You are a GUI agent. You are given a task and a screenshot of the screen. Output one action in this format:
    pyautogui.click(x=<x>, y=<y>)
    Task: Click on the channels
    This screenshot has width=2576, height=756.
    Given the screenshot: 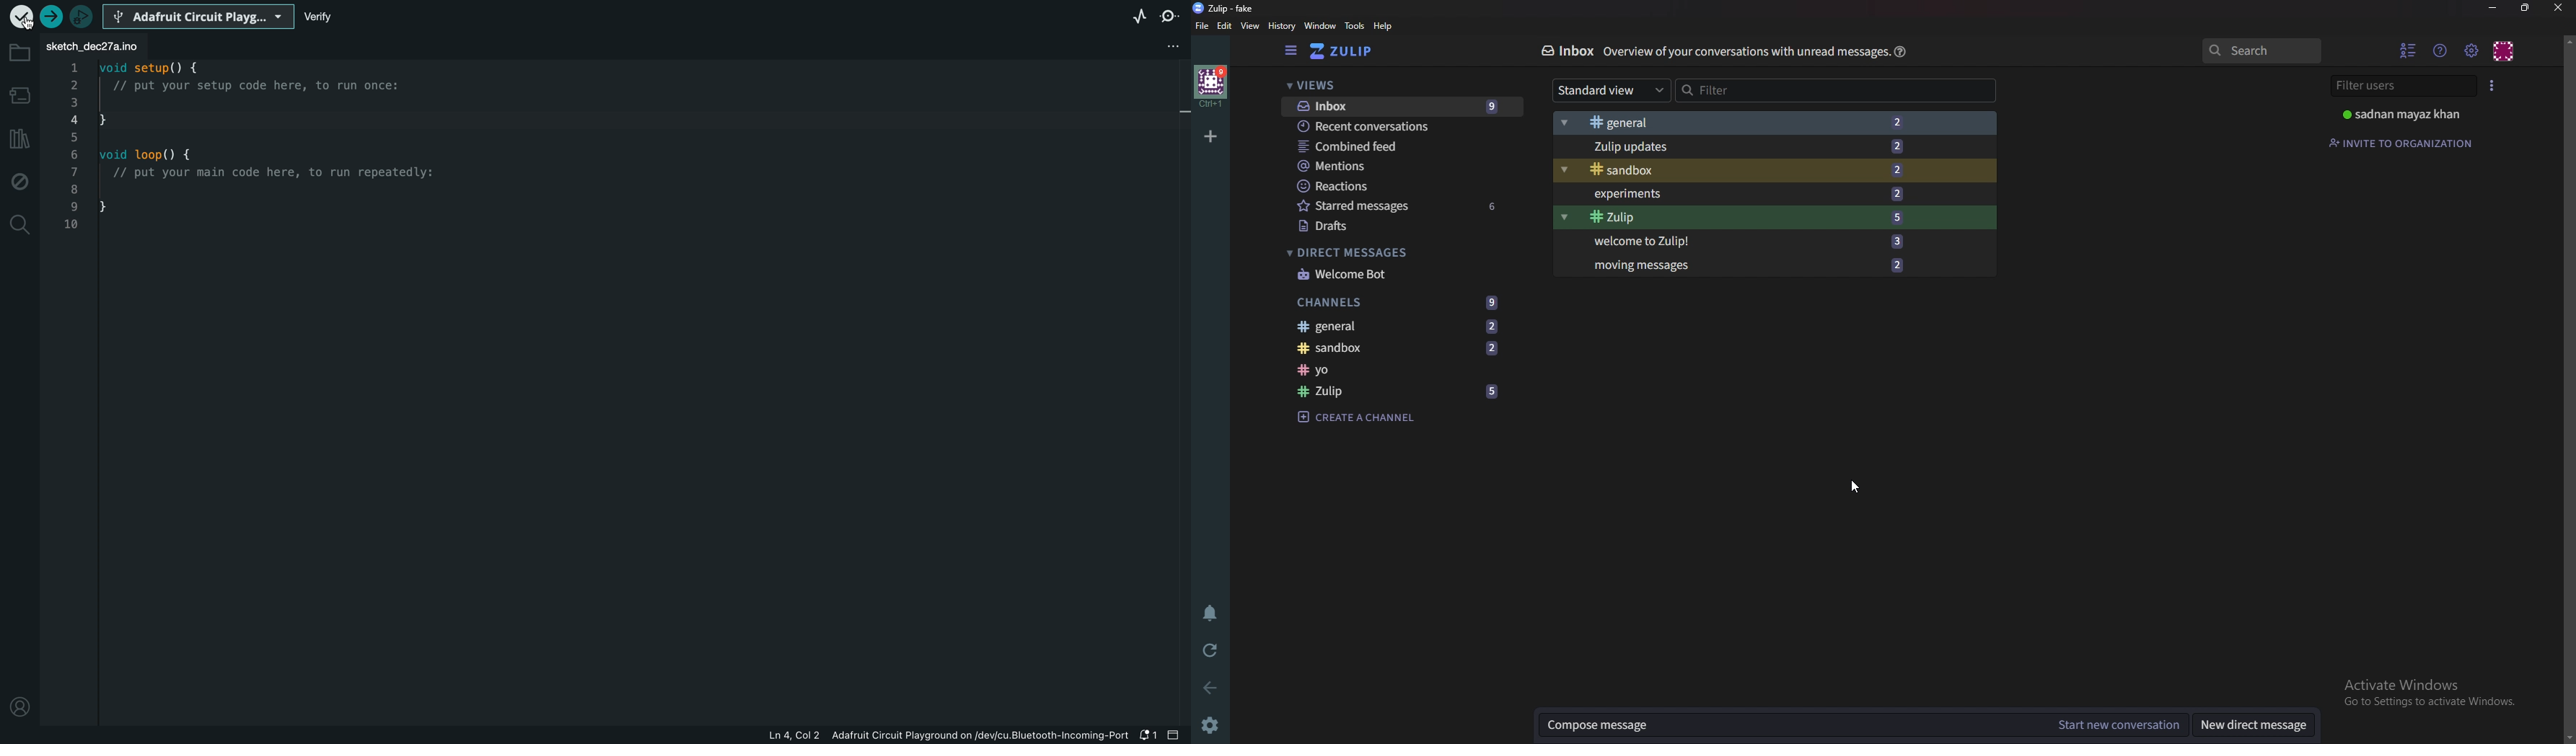 What is the action you would take?
    pyautogui.click(x=1396, y=304)
    